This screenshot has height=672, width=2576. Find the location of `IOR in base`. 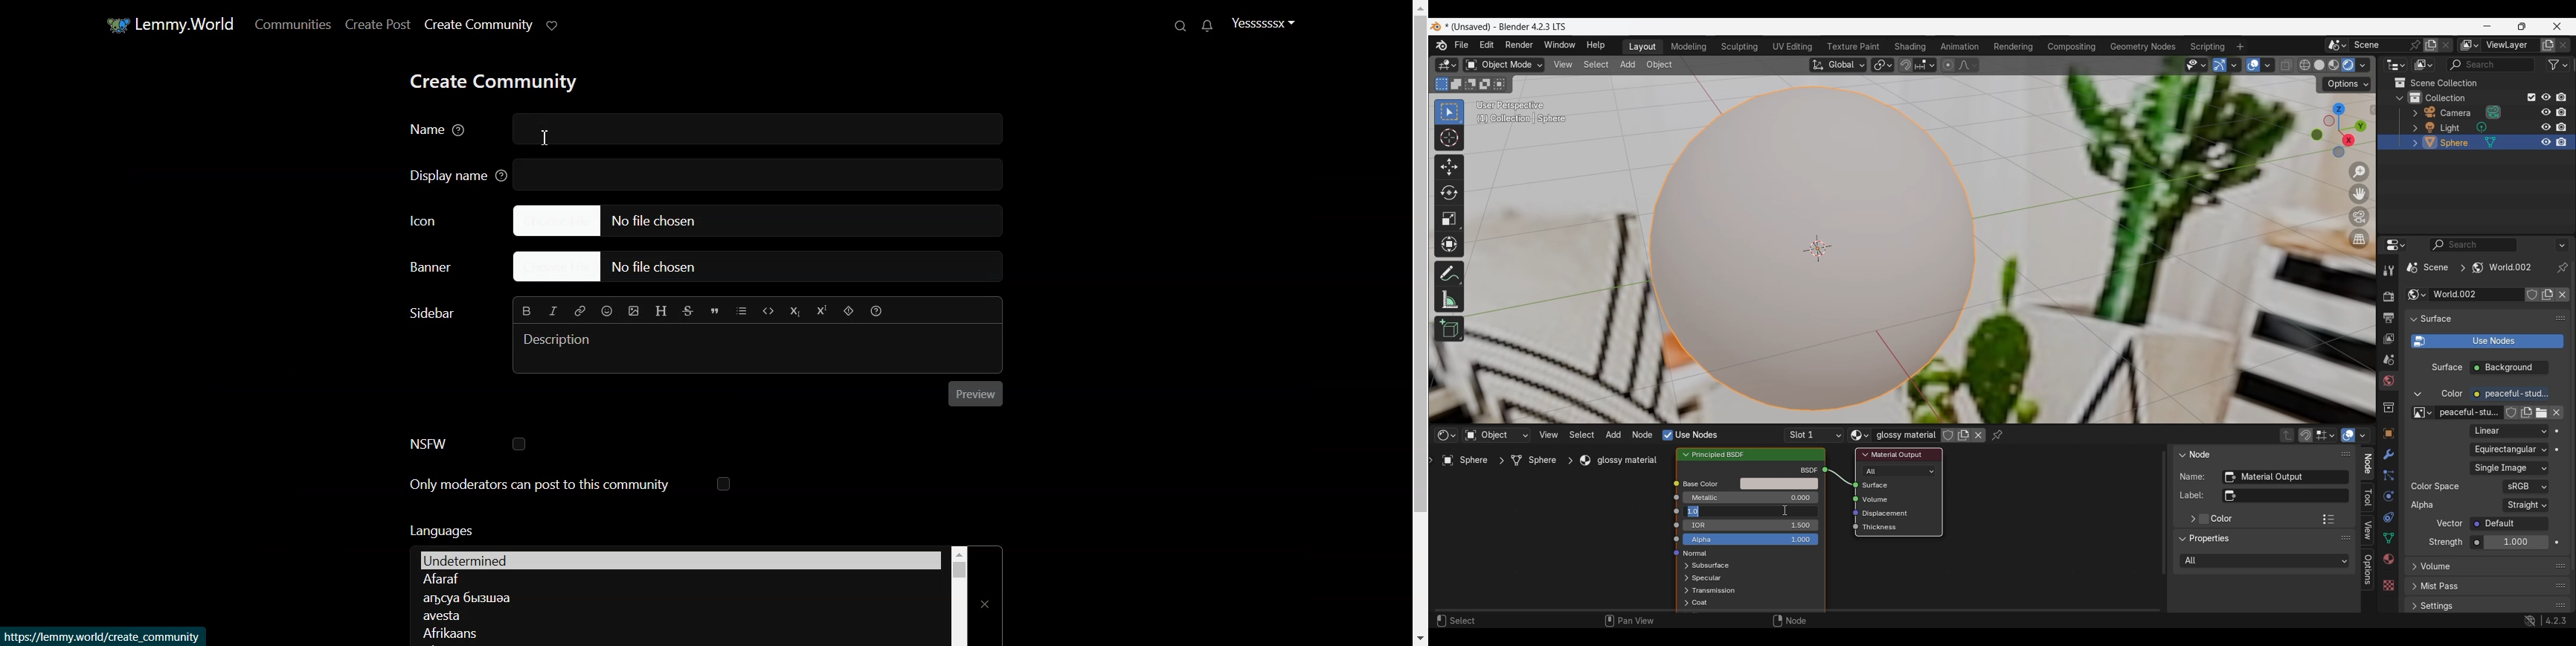

IOR in base is located at coordinates (1753, 525).